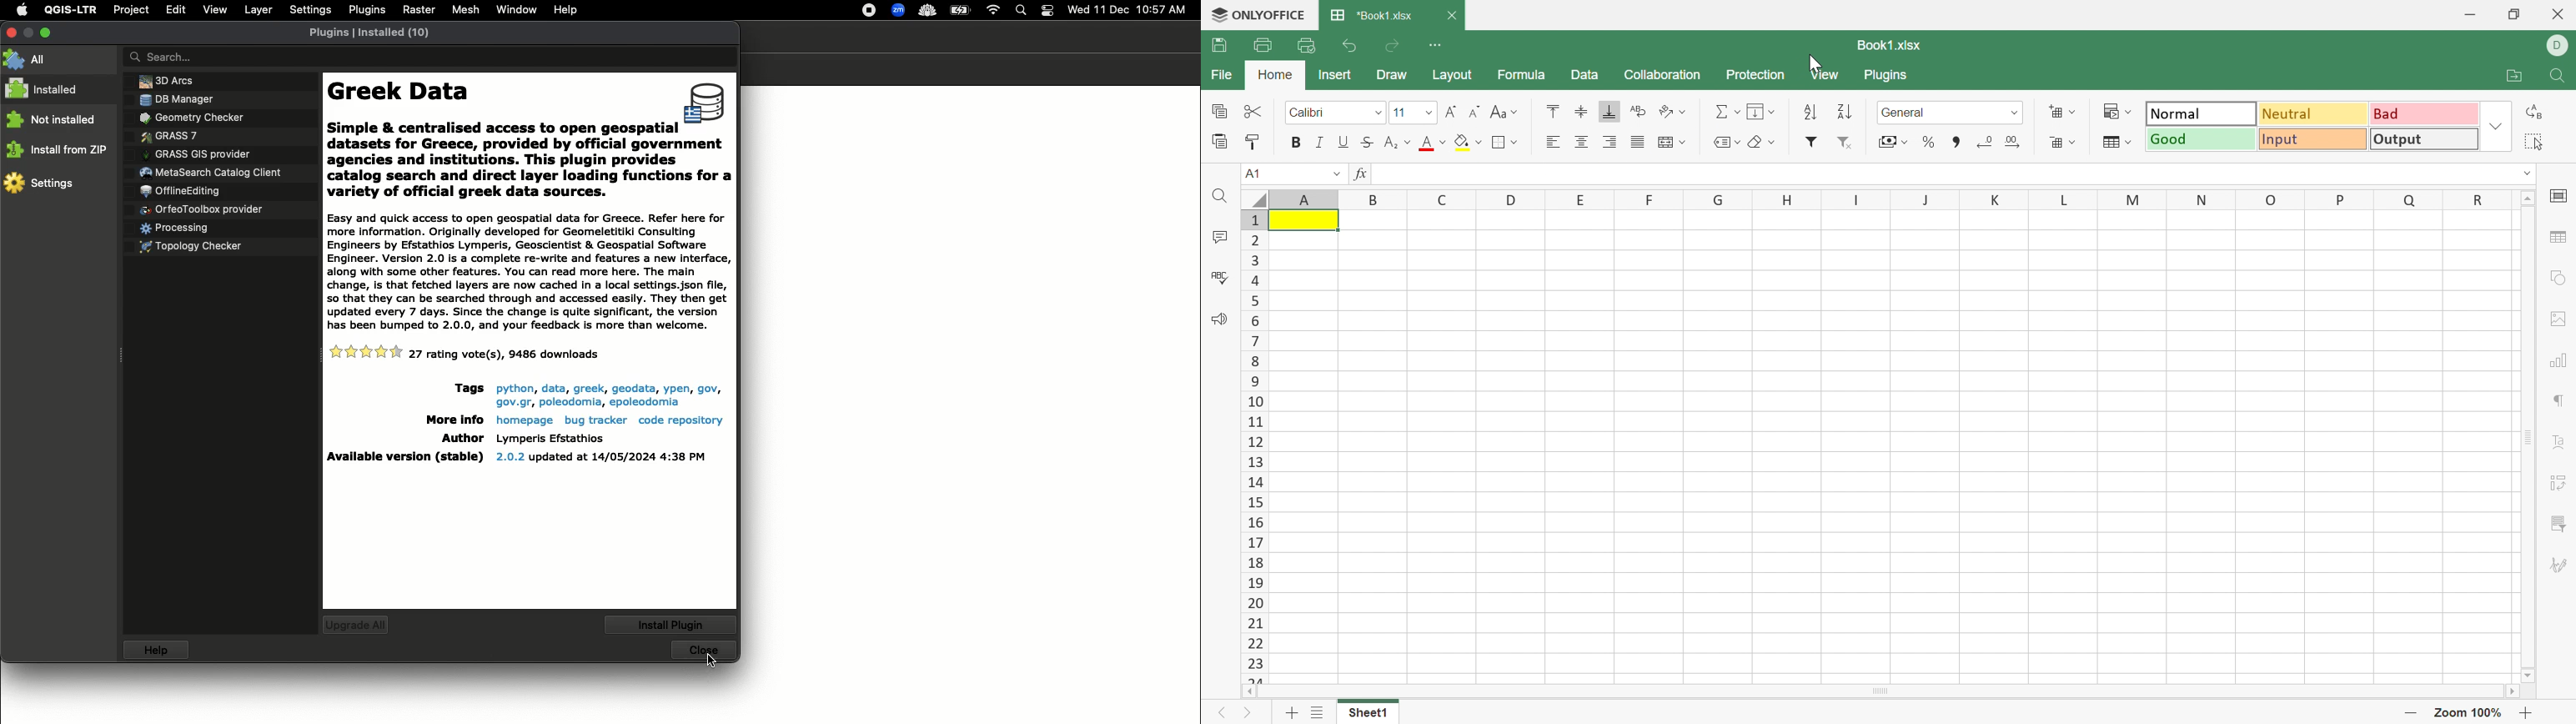 The image size is (2576, 728). What do you see at coordinates (1253, 445) in the screenshot?
I see `Row Names` at bounding box center [1253, 445].